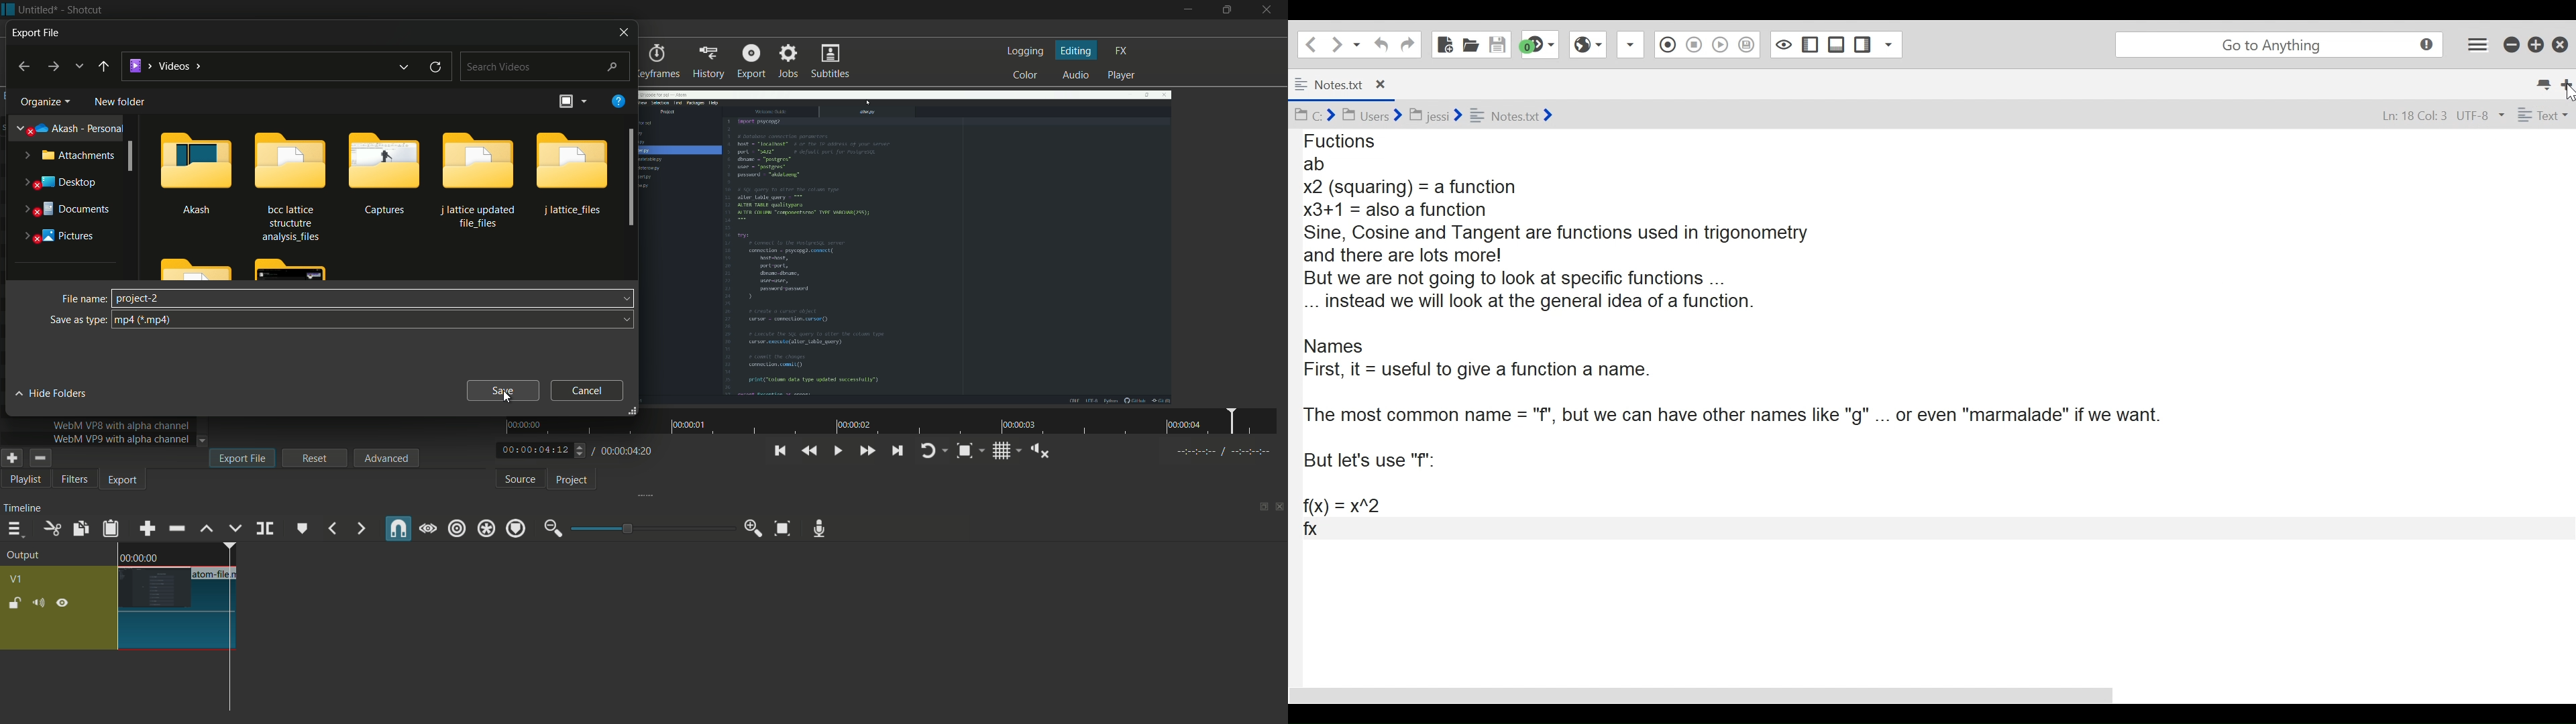  What do you see at coordinates (1024, 76) in the screenshot?
I see `color` at bounding box center [1024, 76].